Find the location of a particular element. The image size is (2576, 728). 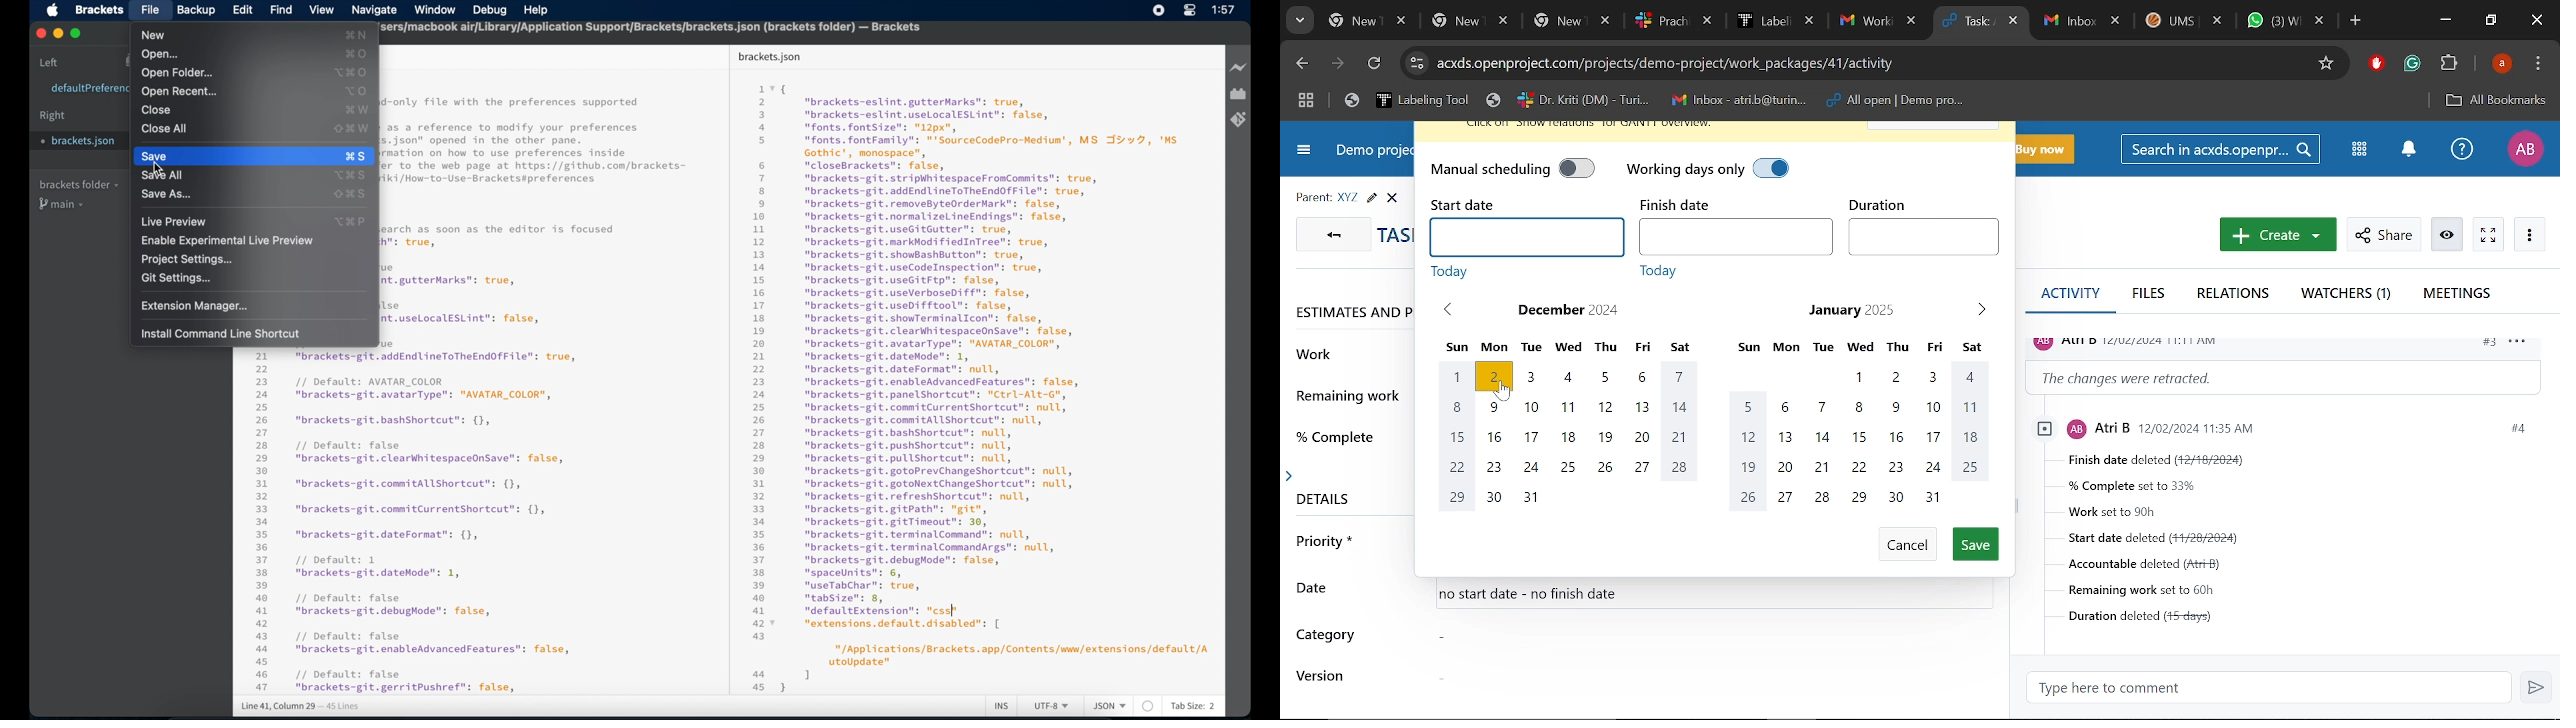

Next page is located at coordinates (1340, 65).